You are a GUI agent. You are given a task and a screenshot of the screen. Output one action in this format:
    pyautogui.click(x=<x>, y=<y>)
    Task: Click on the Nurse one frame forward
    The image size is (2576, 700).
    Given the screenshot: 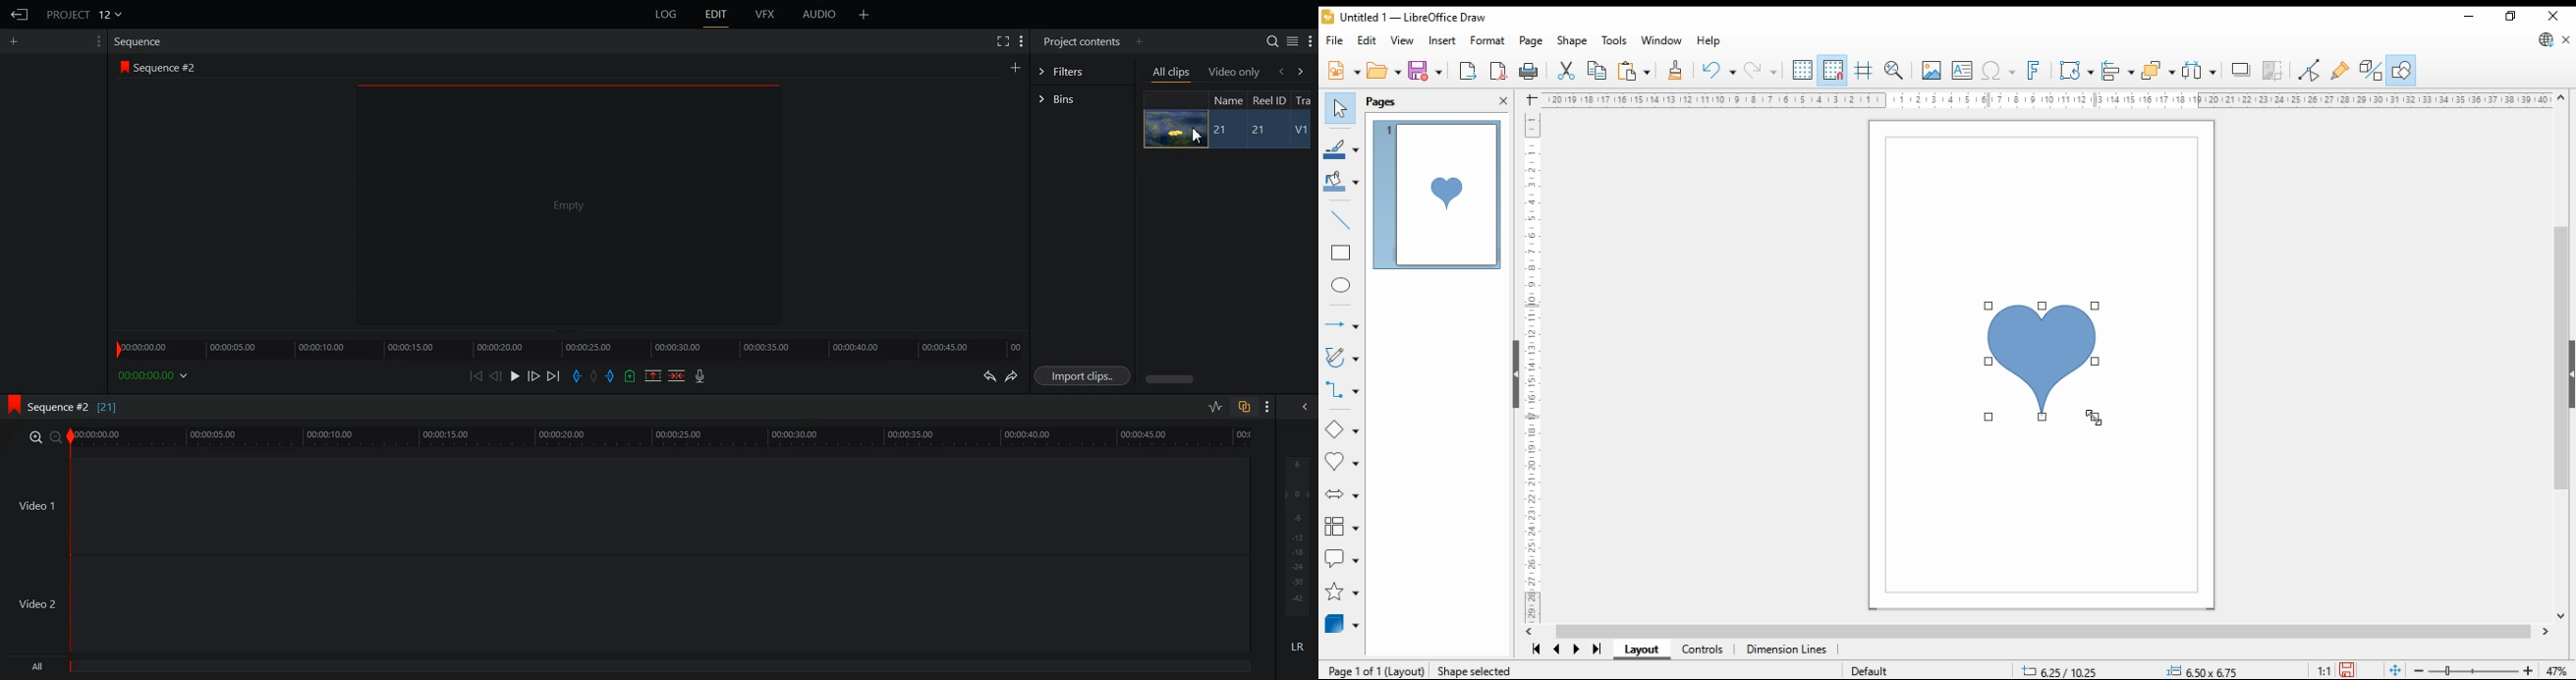 What is the action you would take?
    pyautogui.click(x=534, y=376)
    